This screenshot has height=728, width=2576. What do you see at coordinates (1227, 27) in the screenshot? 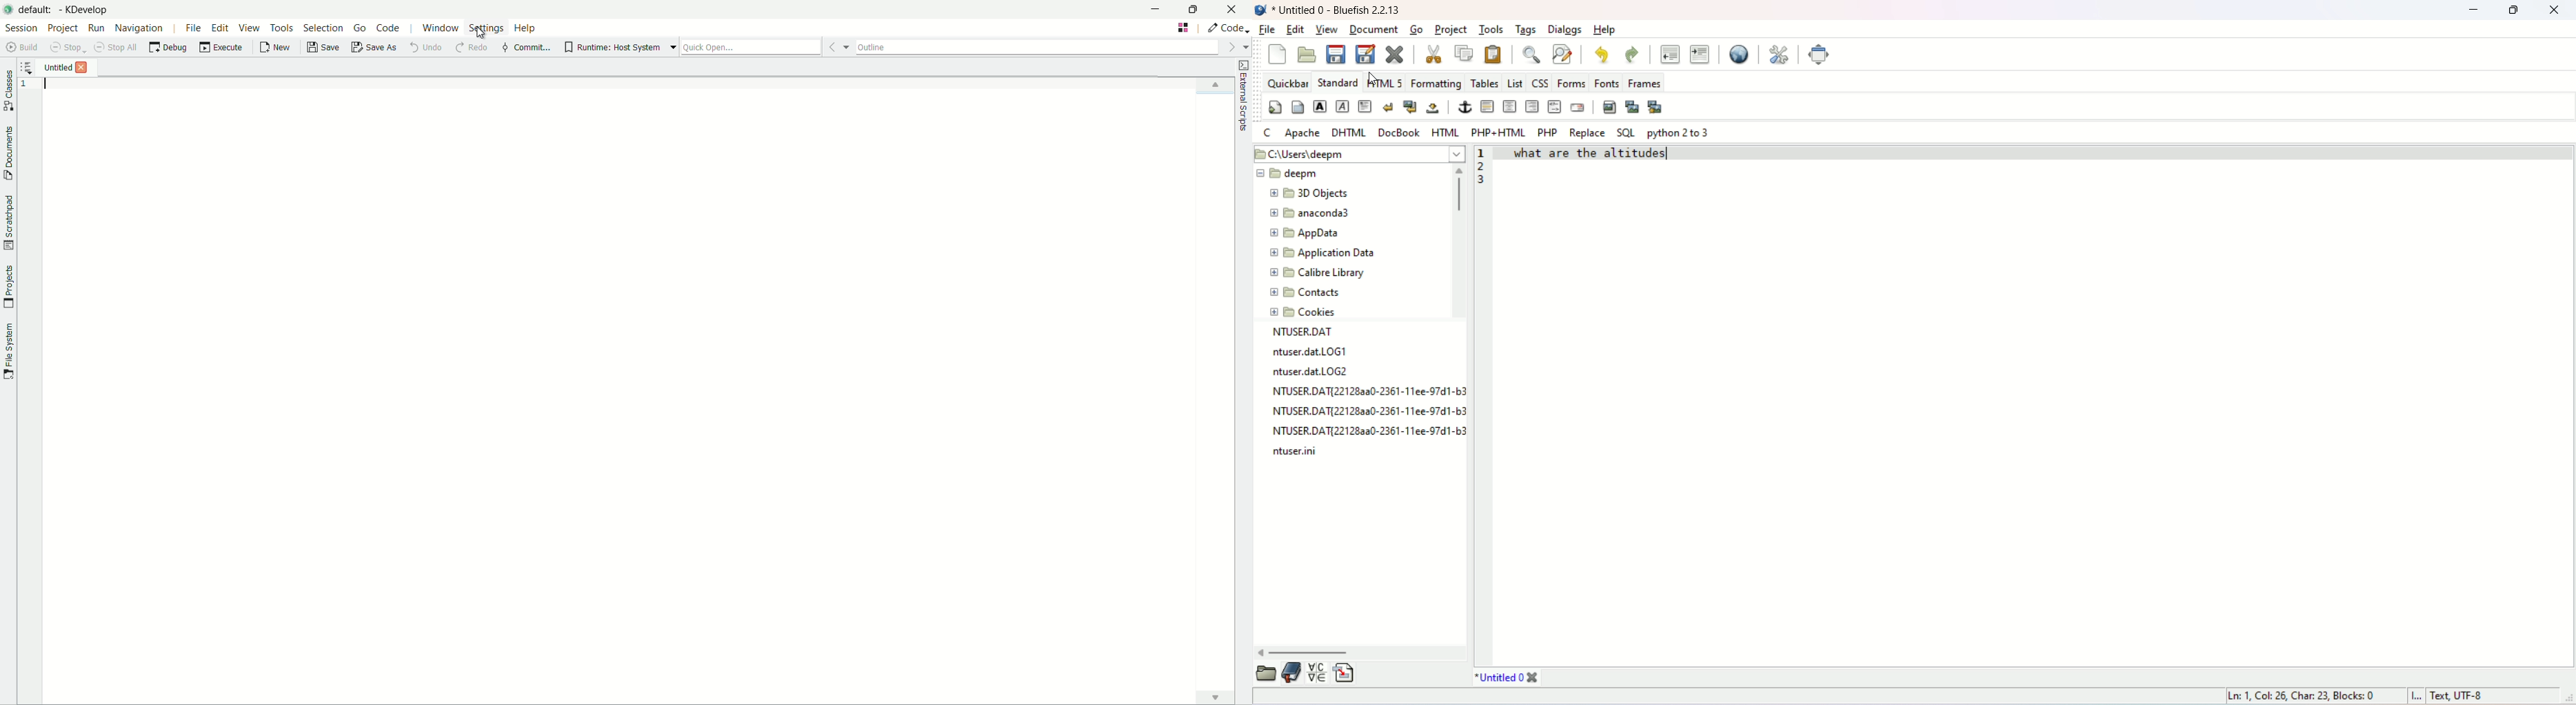
I see `execute actions to change the area` at bounding box center [1227, 27].